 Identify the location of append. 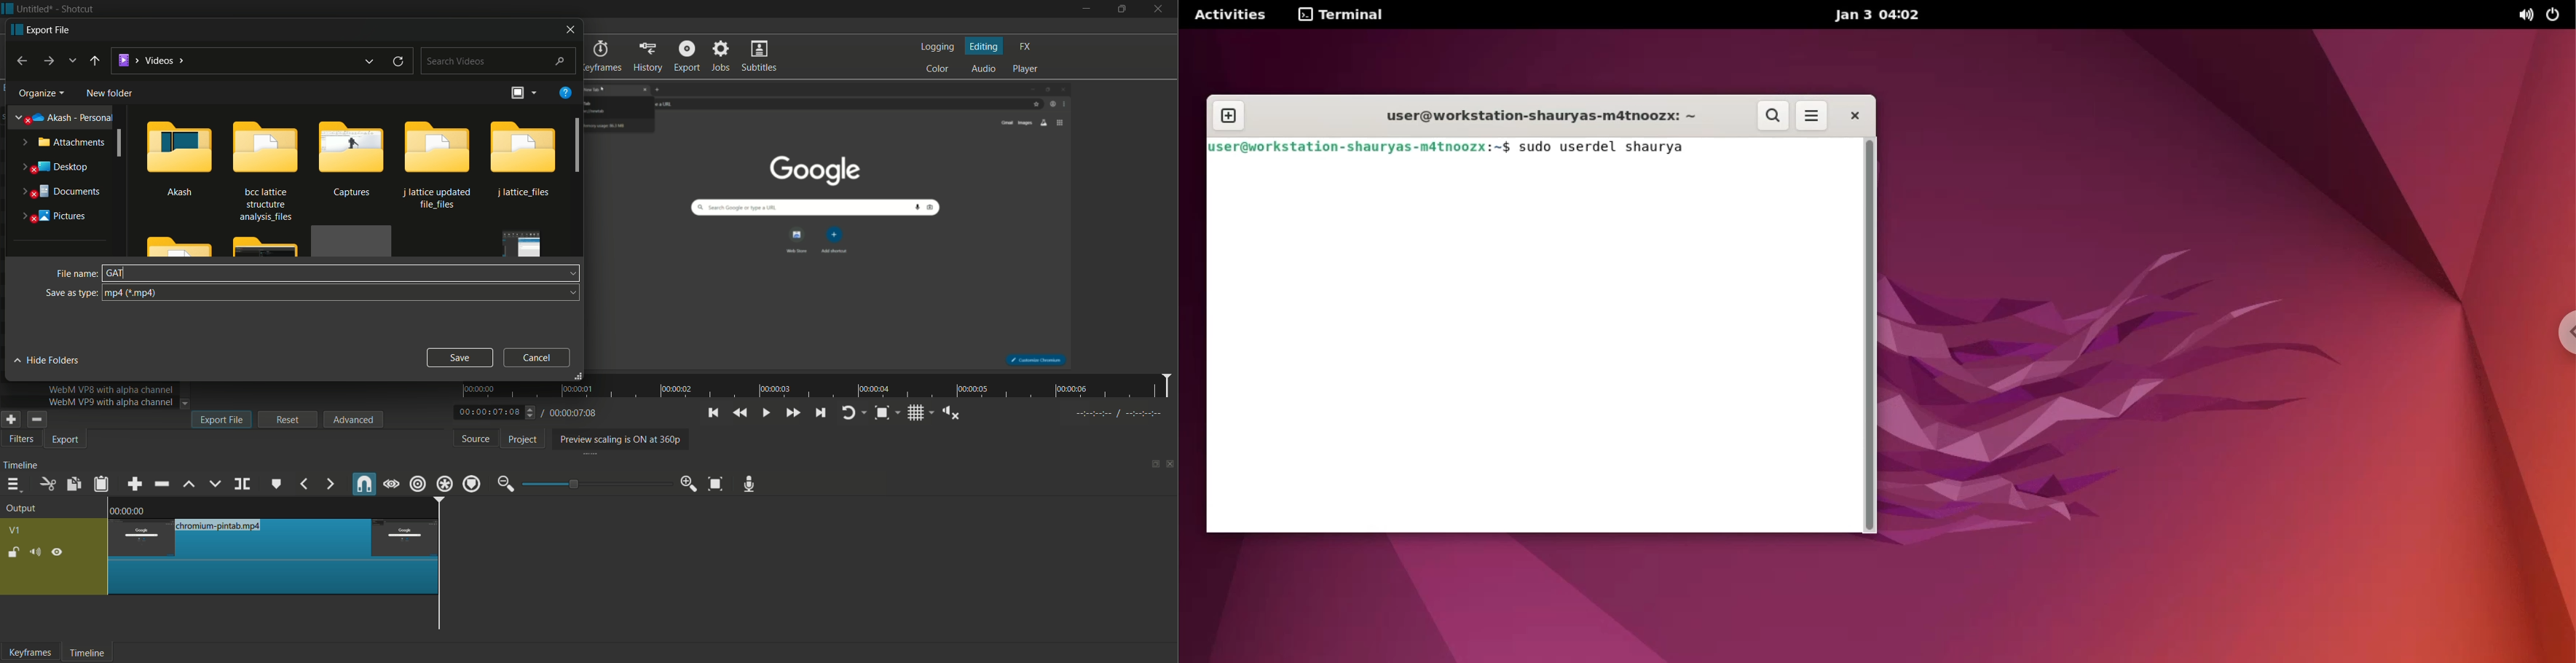
(134, 485).